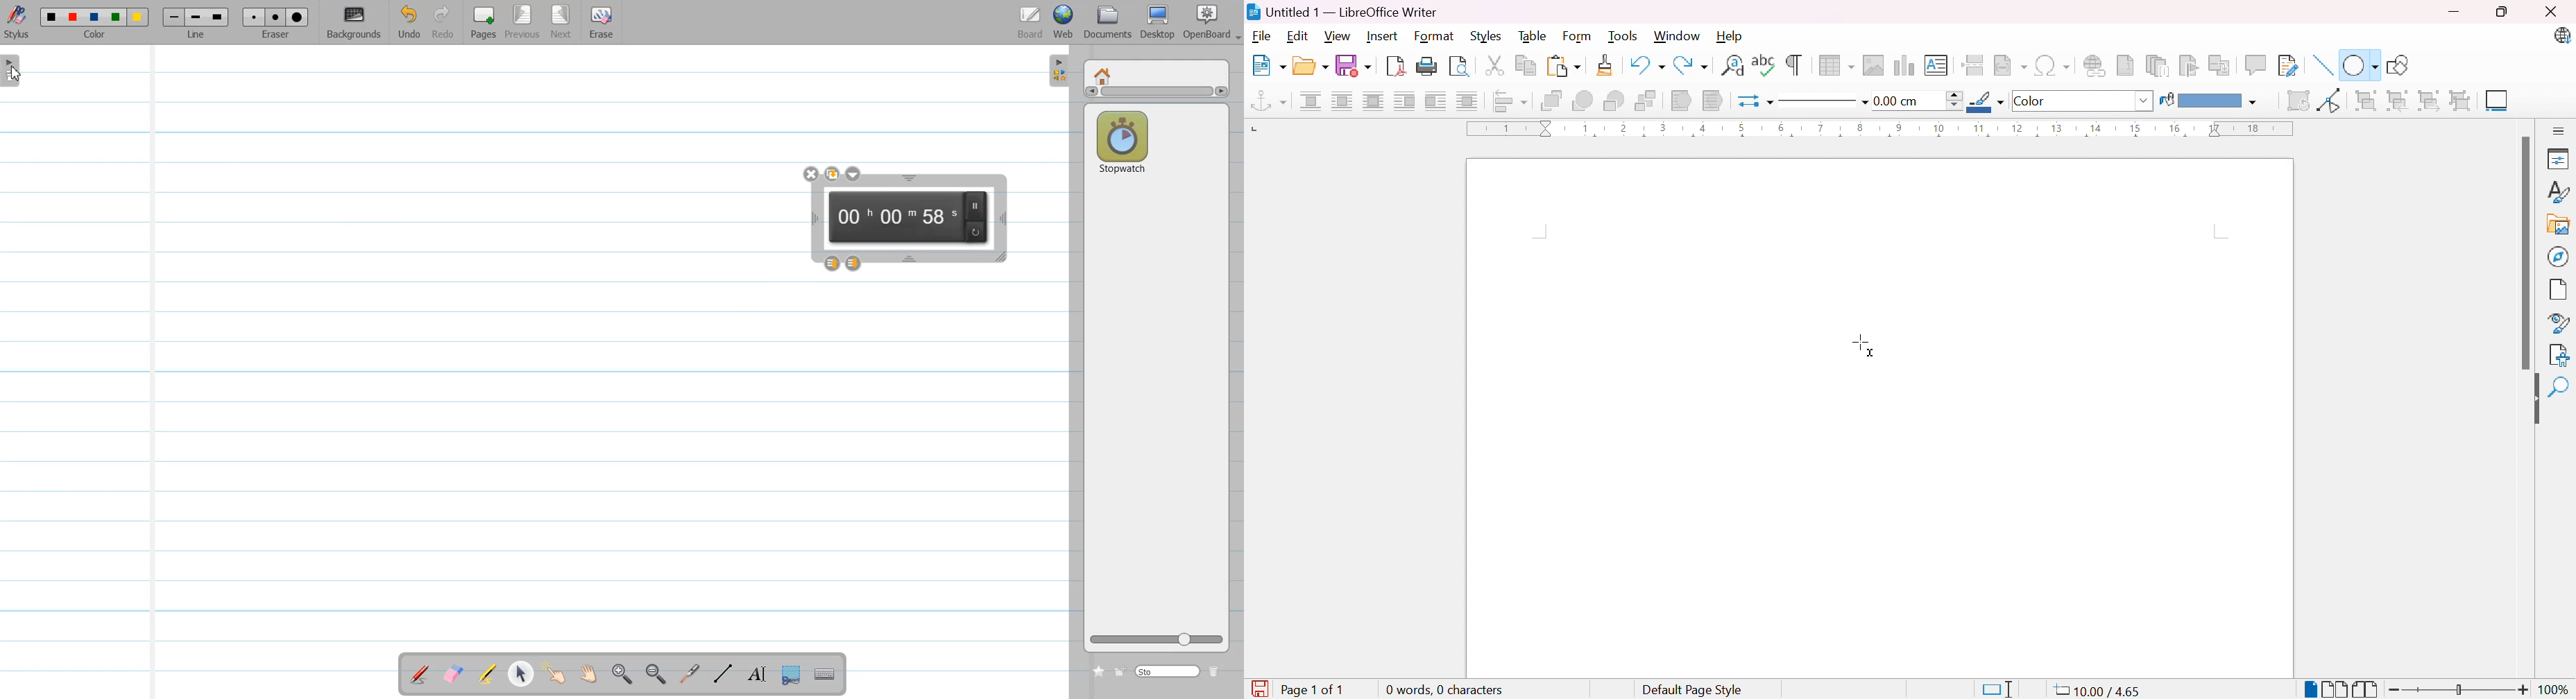  Describe the element at coordinates (2501, 13) in the screenshot. I see `Restore down` at that location.